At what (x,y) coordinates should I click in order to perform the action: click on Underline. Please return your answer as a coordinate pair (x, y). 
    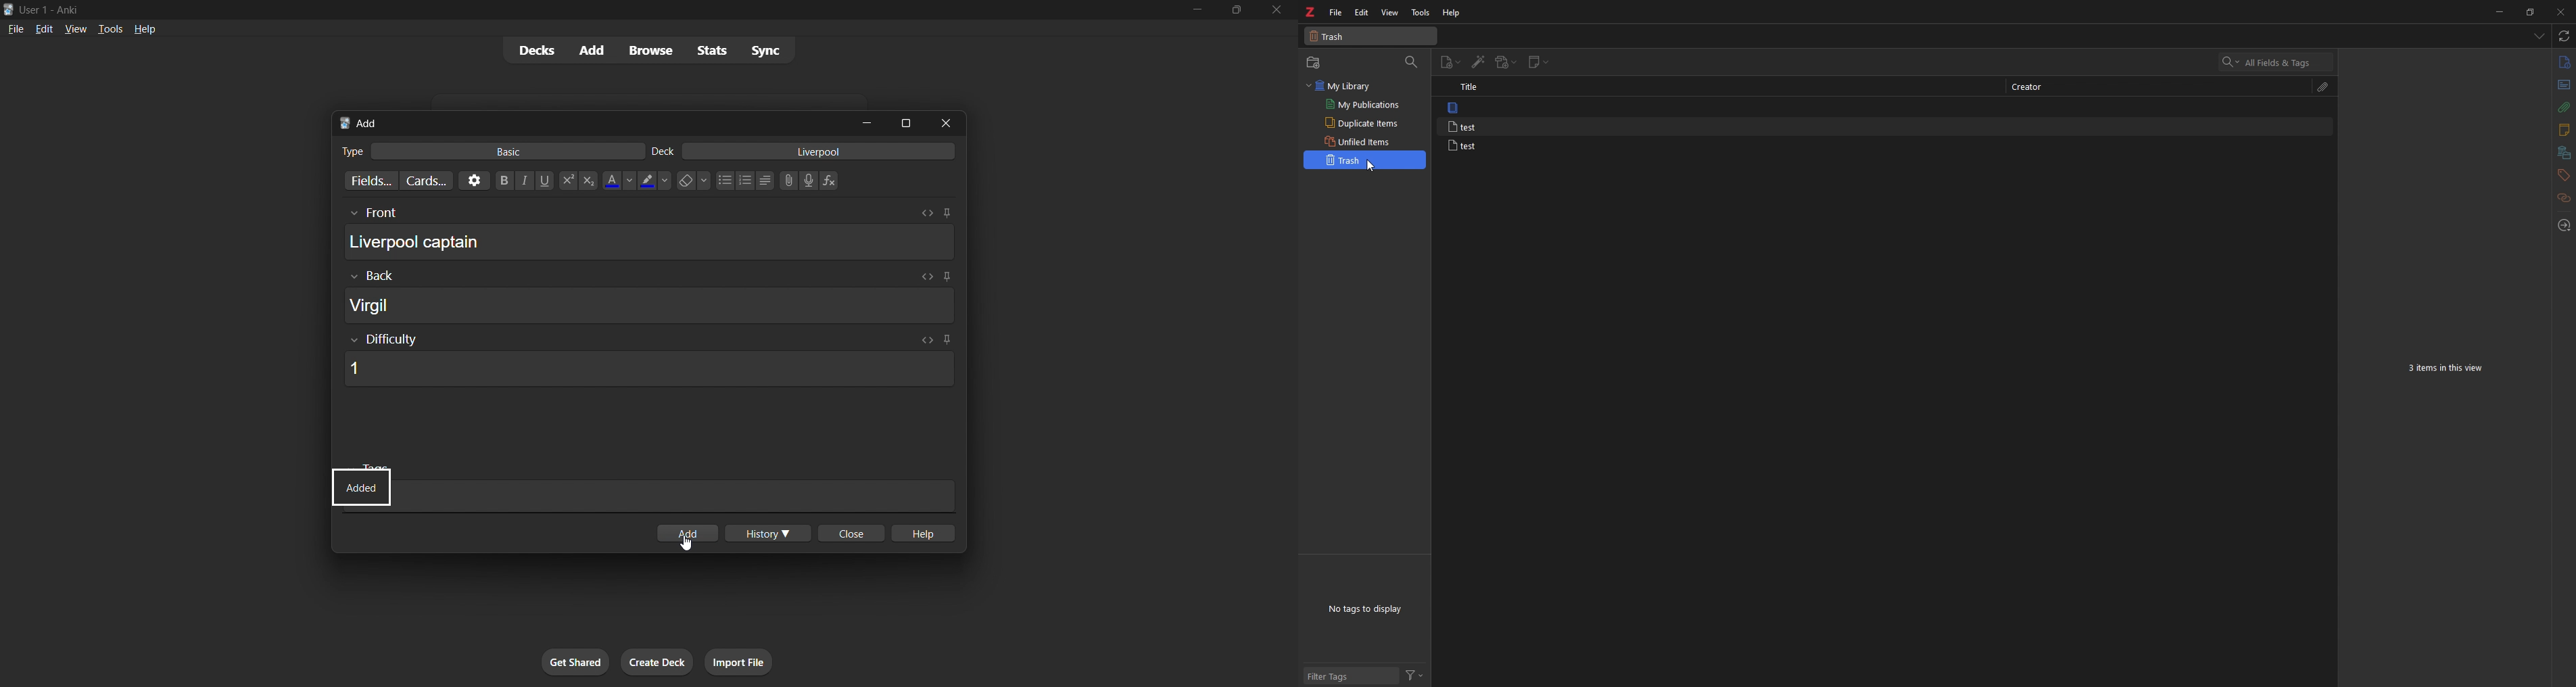
    Looking at the image, I should click on (544, 181).